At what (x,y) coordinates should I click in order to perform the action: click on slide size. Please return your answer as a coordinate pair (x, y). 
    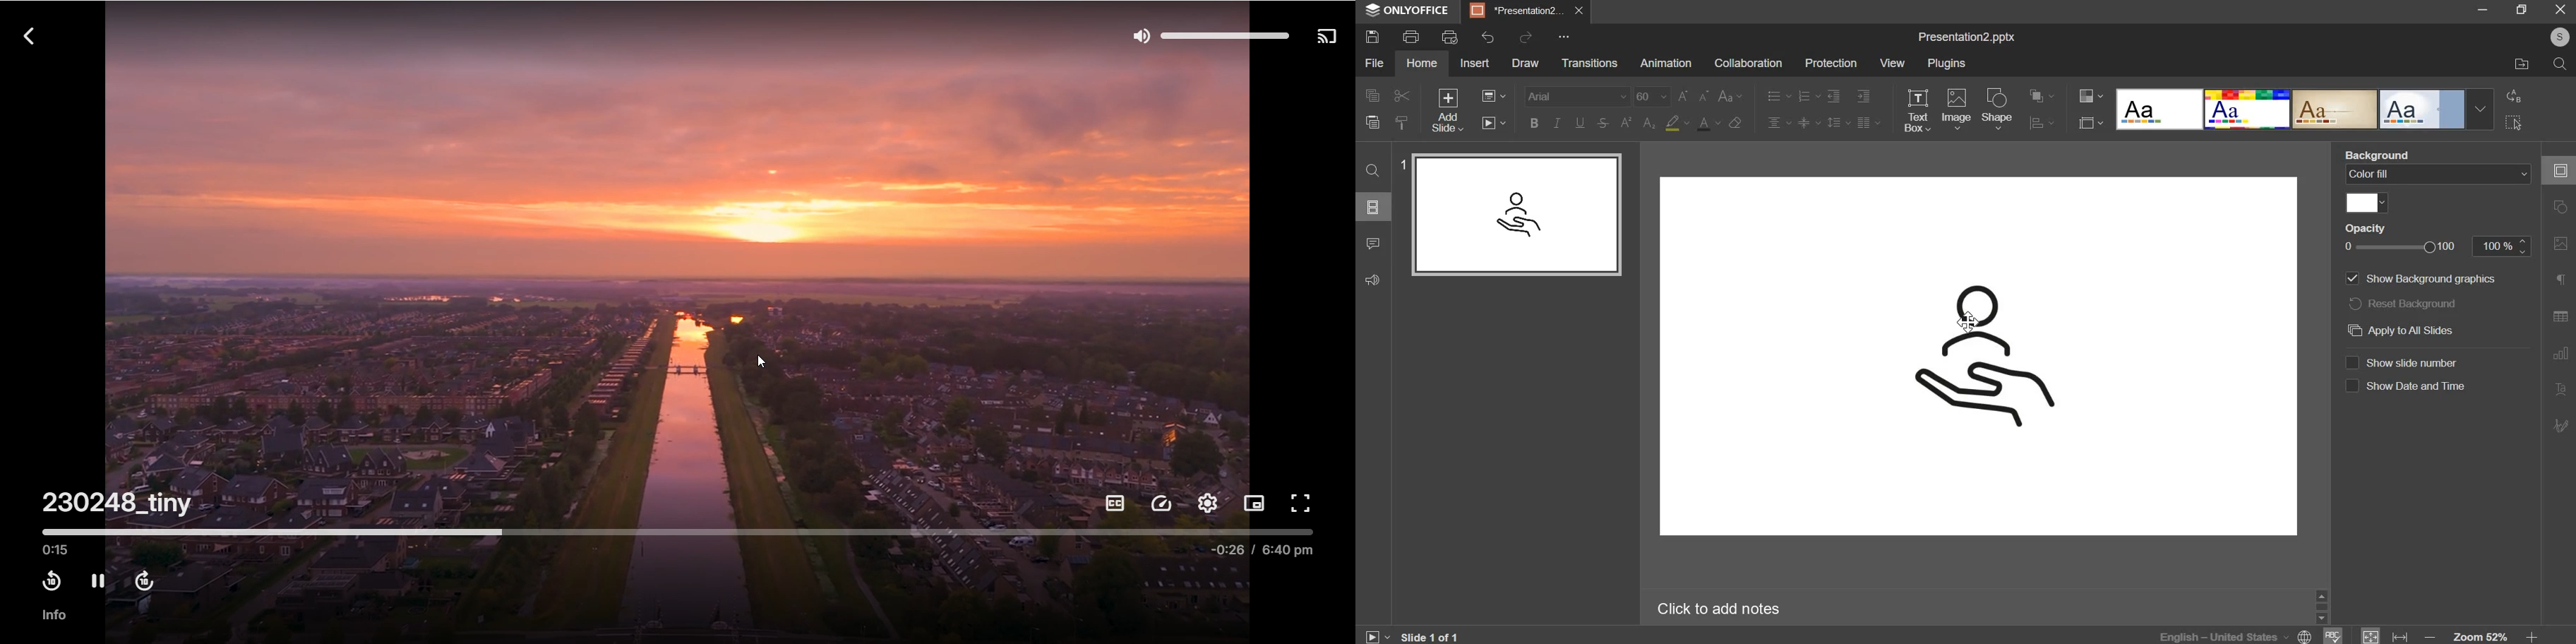
    Looking at the image, I should click on (2089, 122).